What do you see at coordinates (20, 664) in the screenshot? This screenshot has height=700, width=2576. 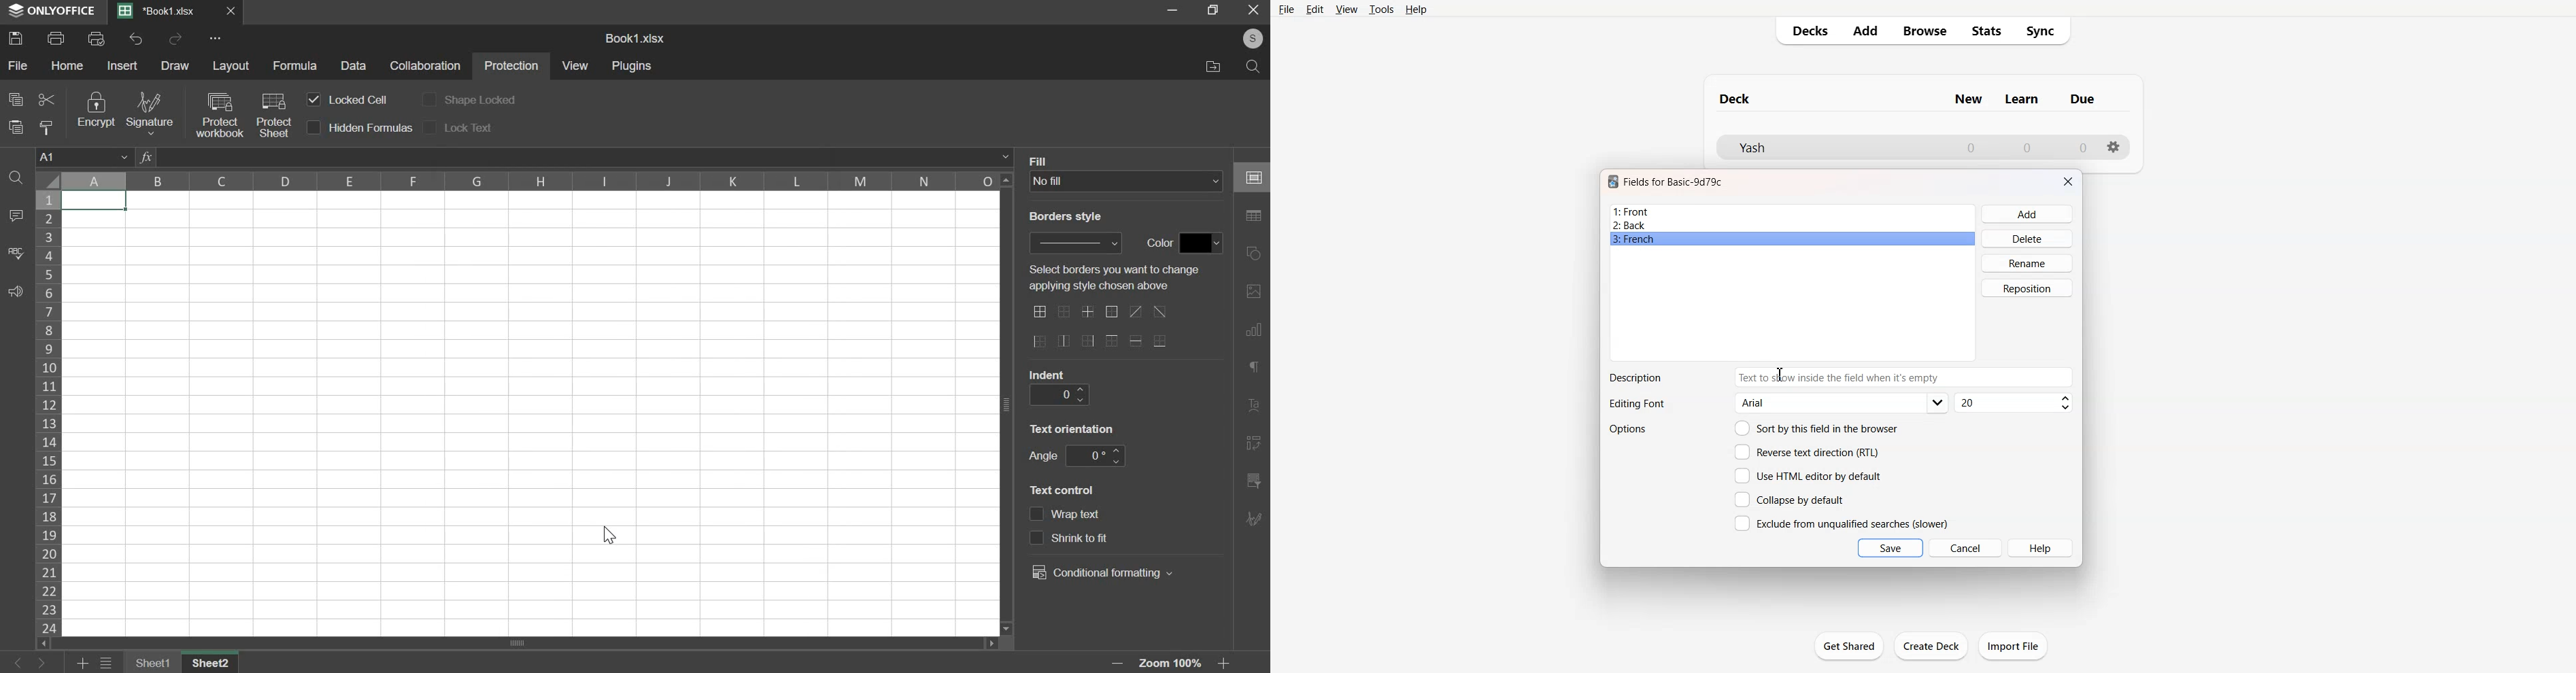 I see `left` at bounding box center [20, 664].